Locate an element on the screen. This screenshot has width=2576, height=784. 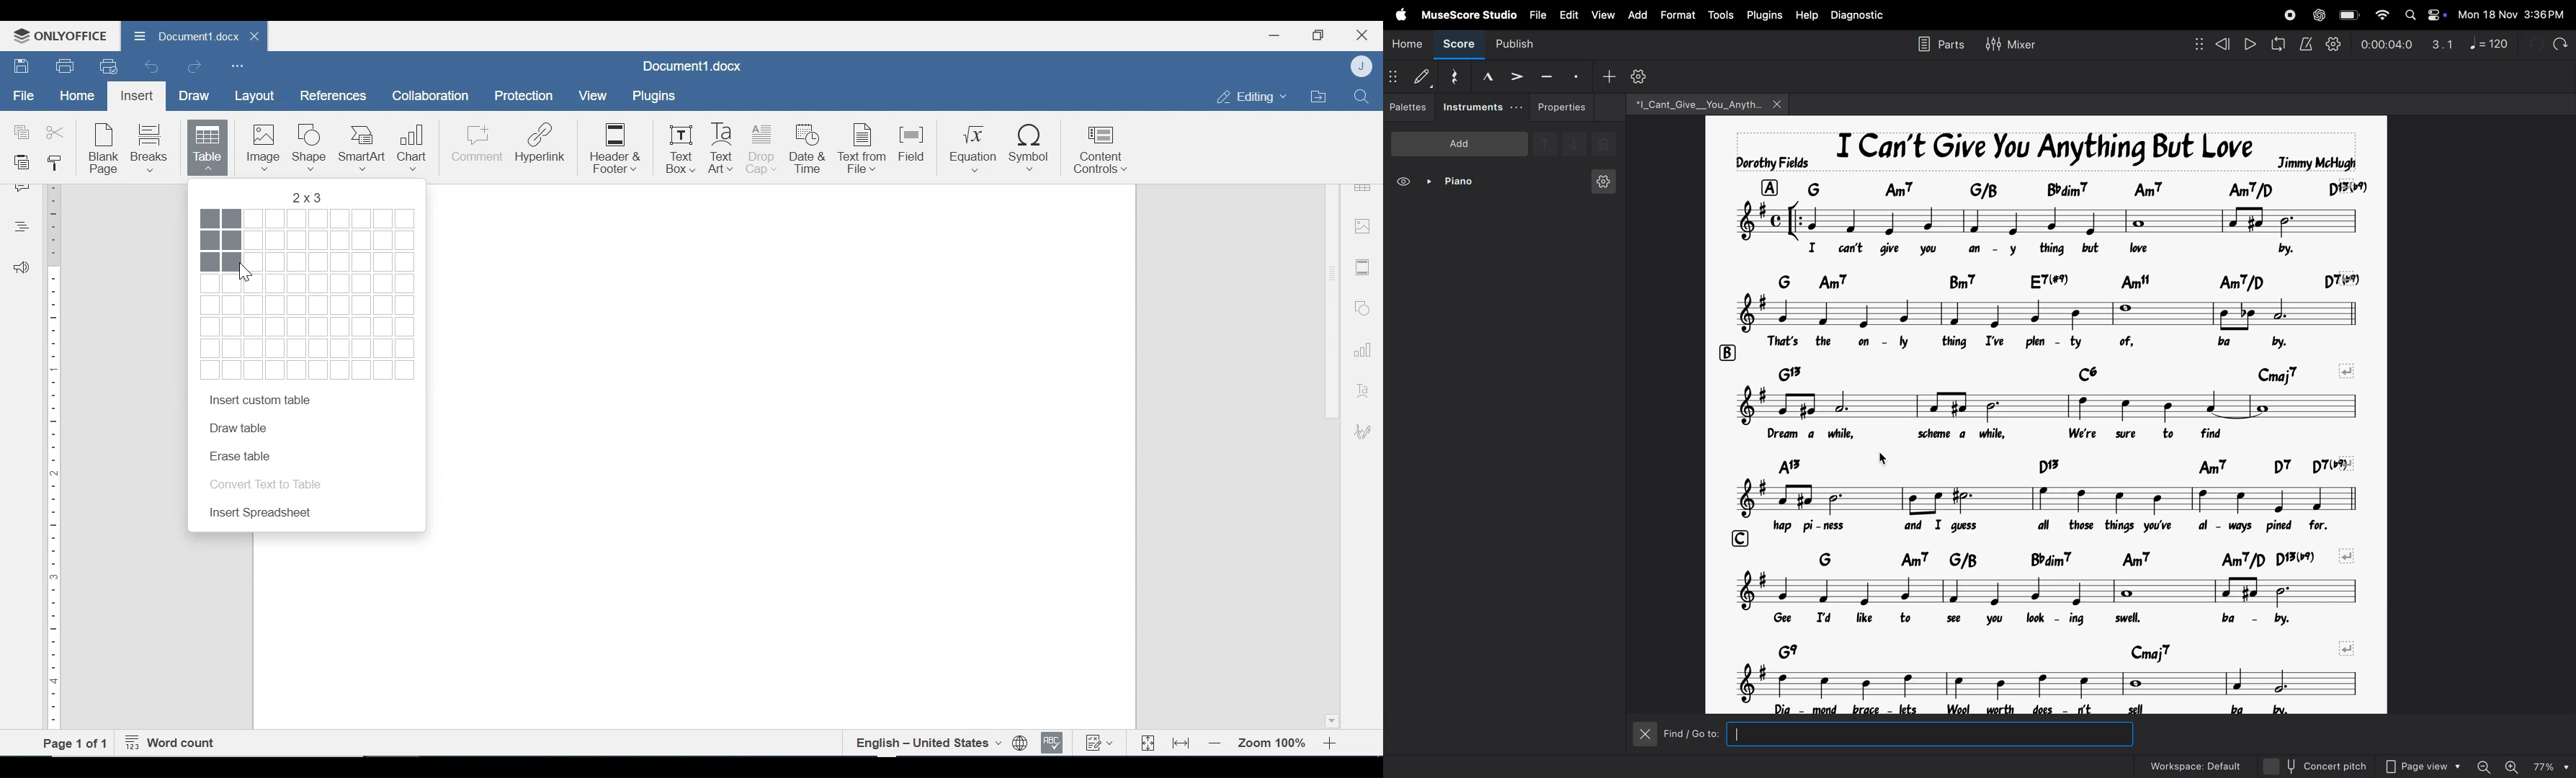
Page is located at coordinates (782, 457).